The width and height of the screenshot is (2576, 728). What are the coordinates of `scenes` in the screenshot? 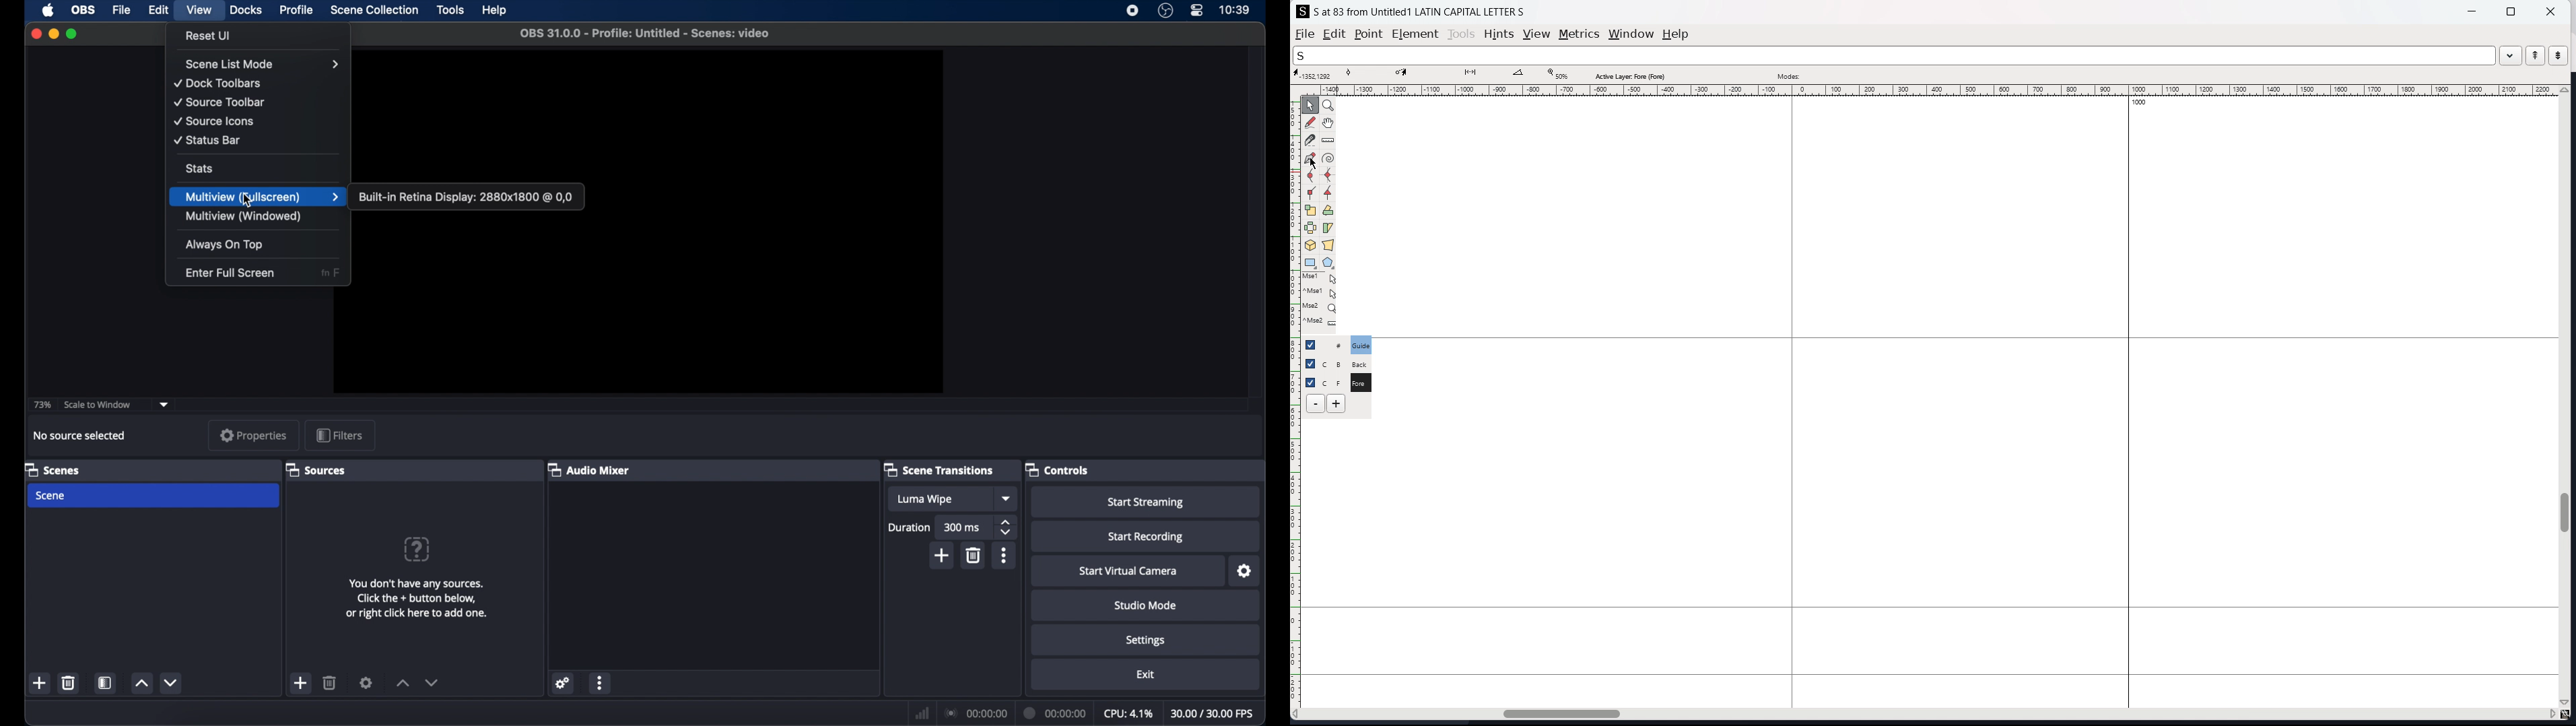 It's located at (52, 469).